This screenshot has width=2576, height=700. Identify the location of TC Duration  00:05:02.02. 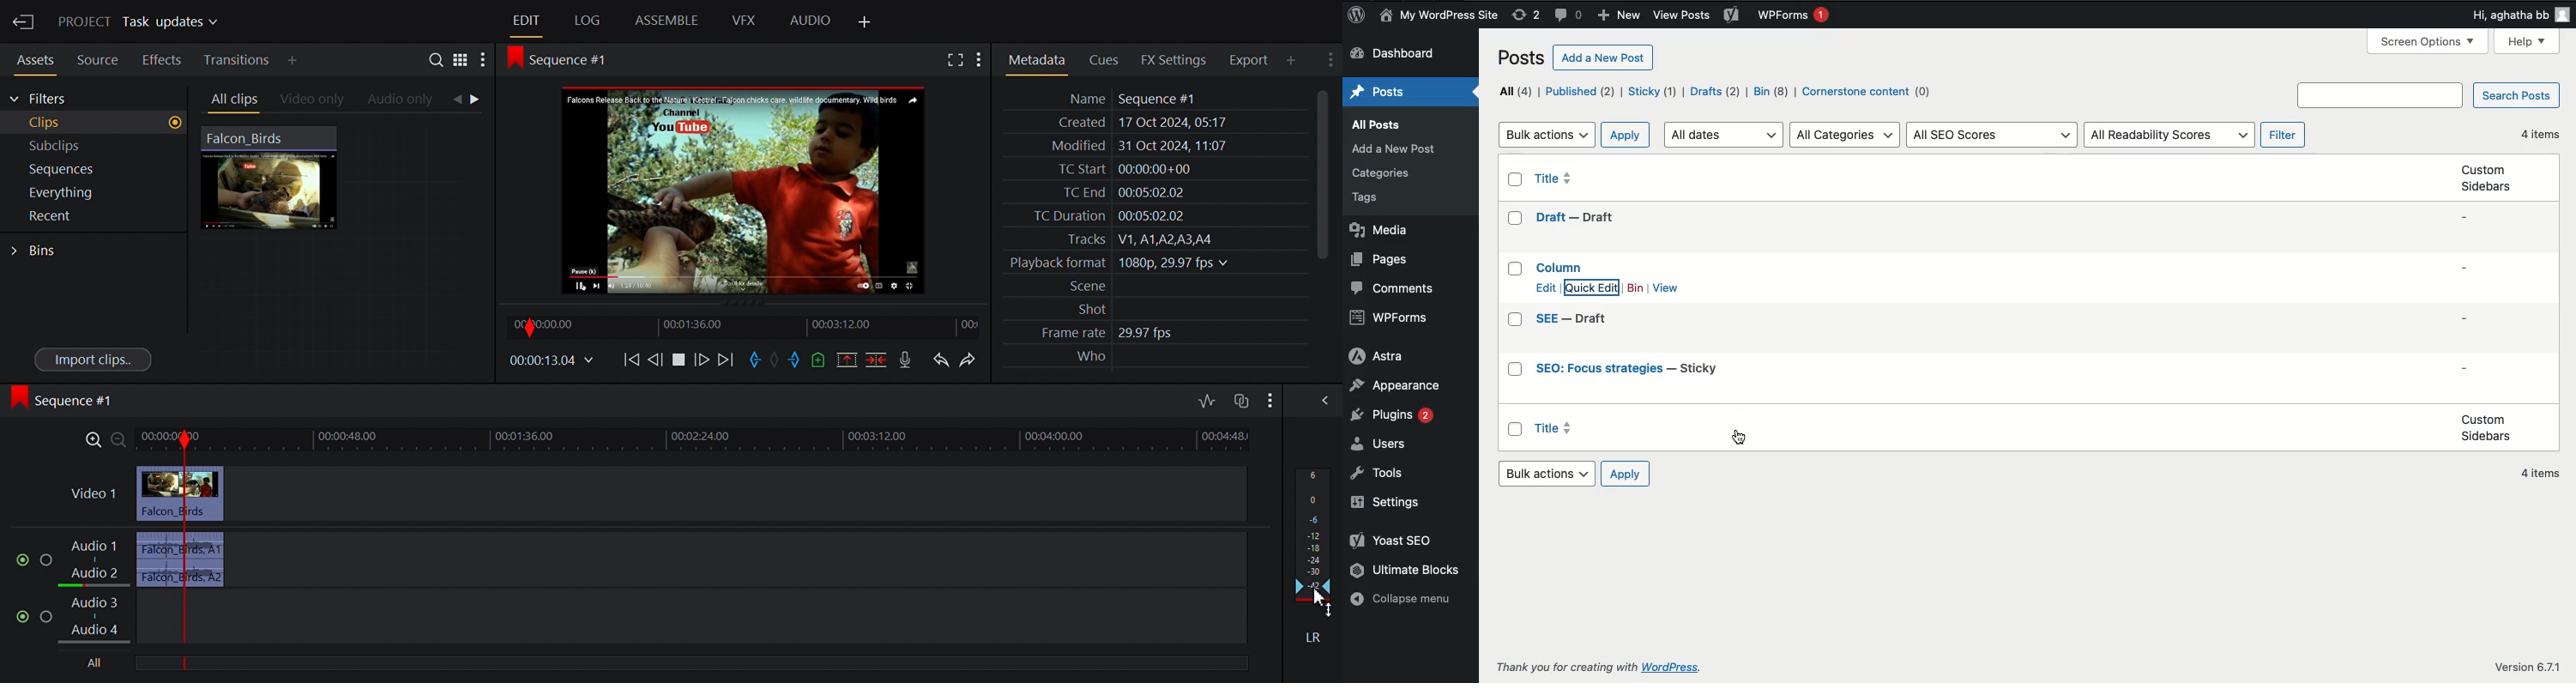
(1100, 216).